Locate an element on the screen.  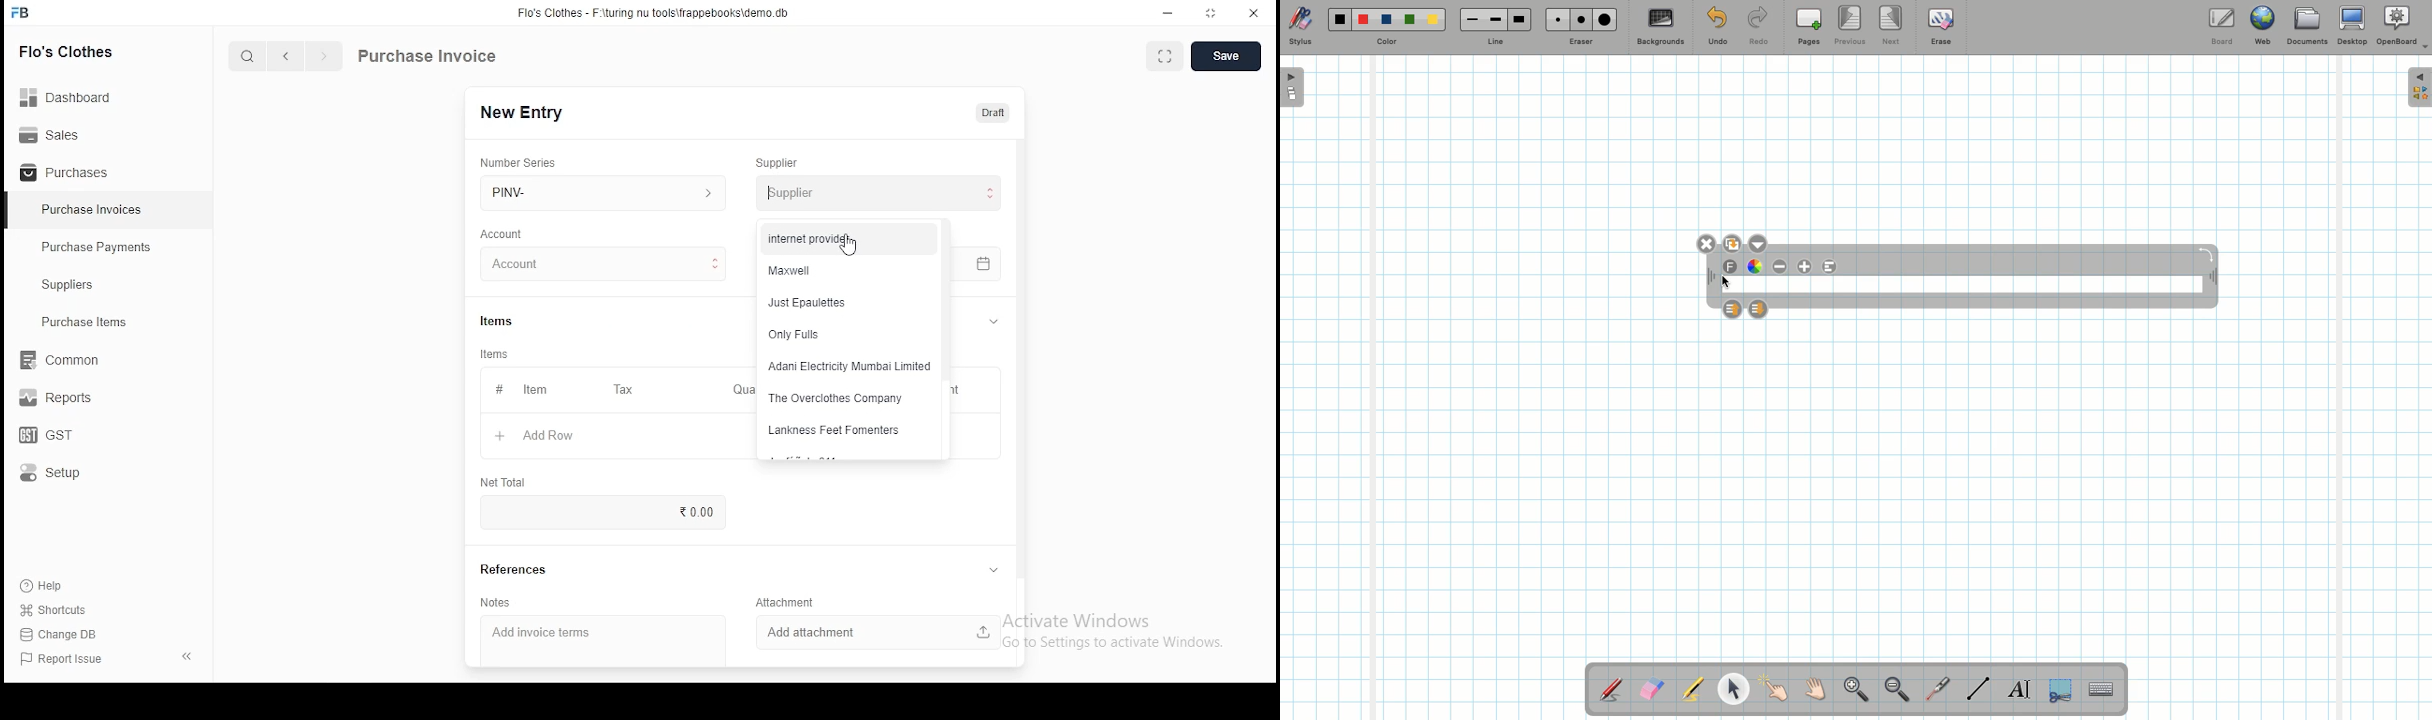
Highlighter is located at coordinates (1691, 690).